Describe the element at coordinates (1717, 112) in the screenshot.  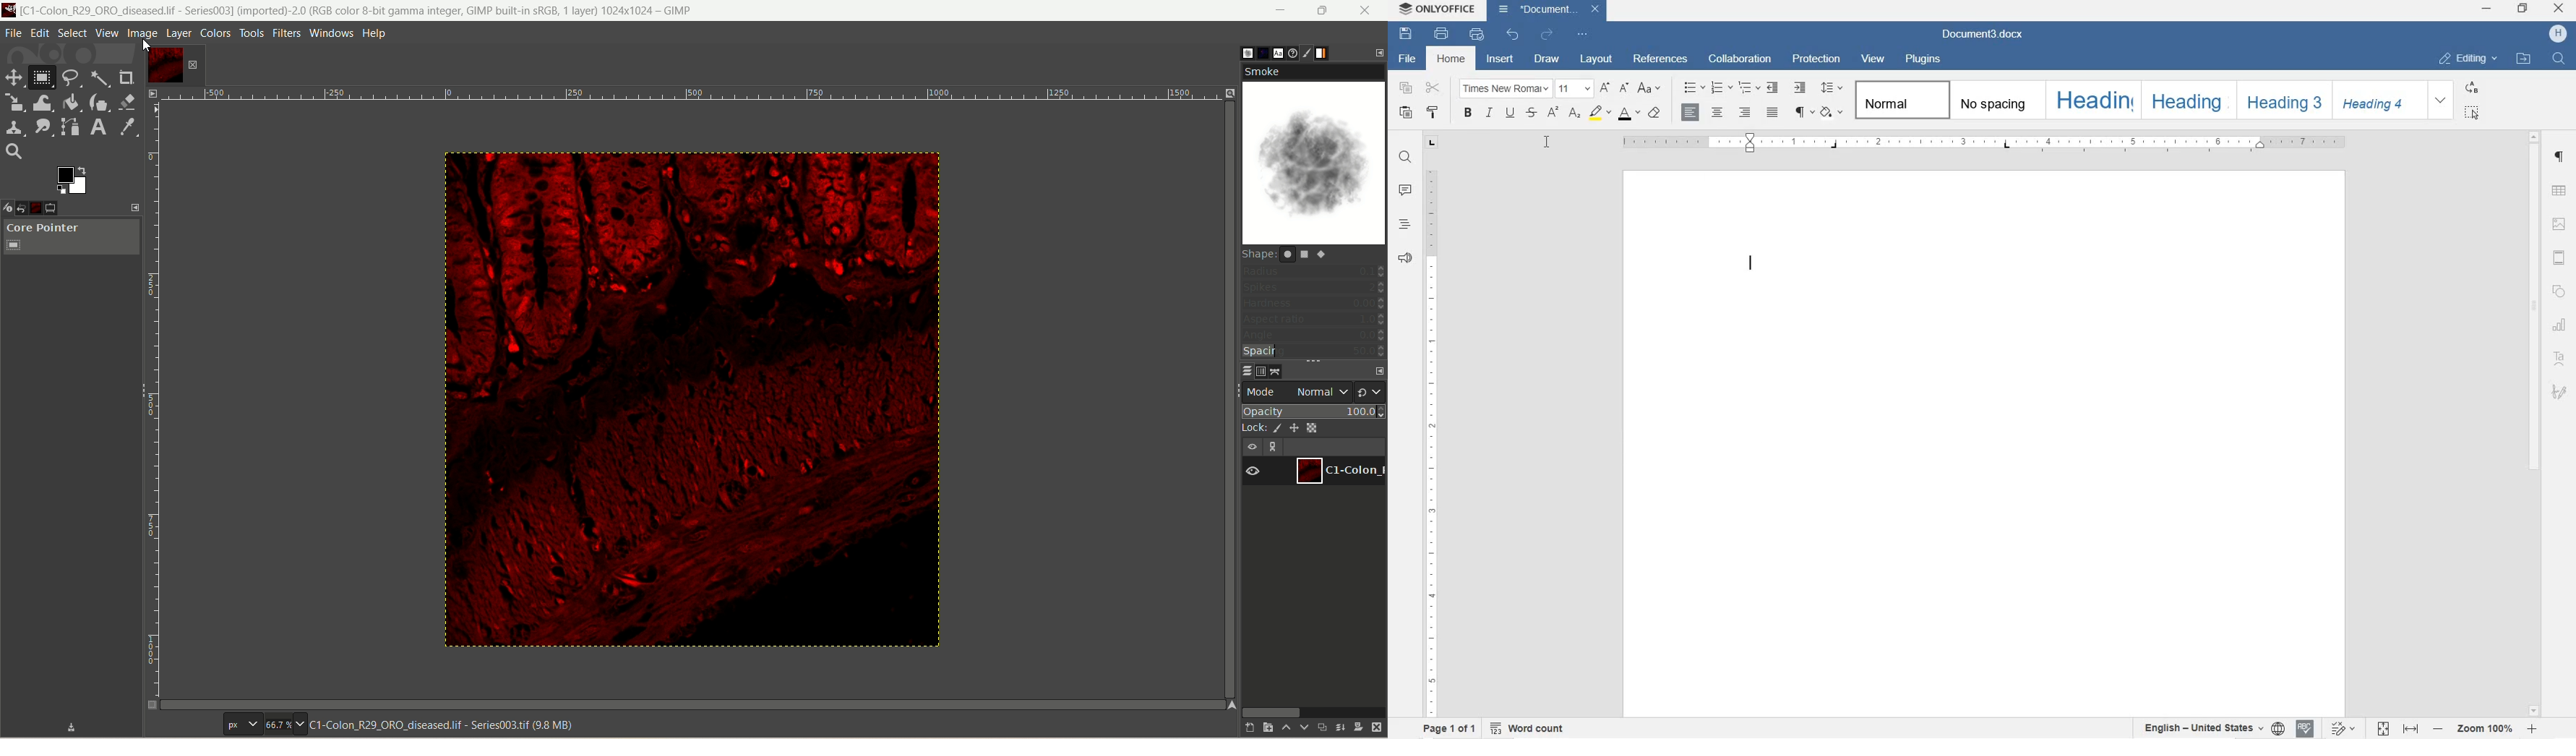
I see `CENTER ALIGNMENT` at that location.